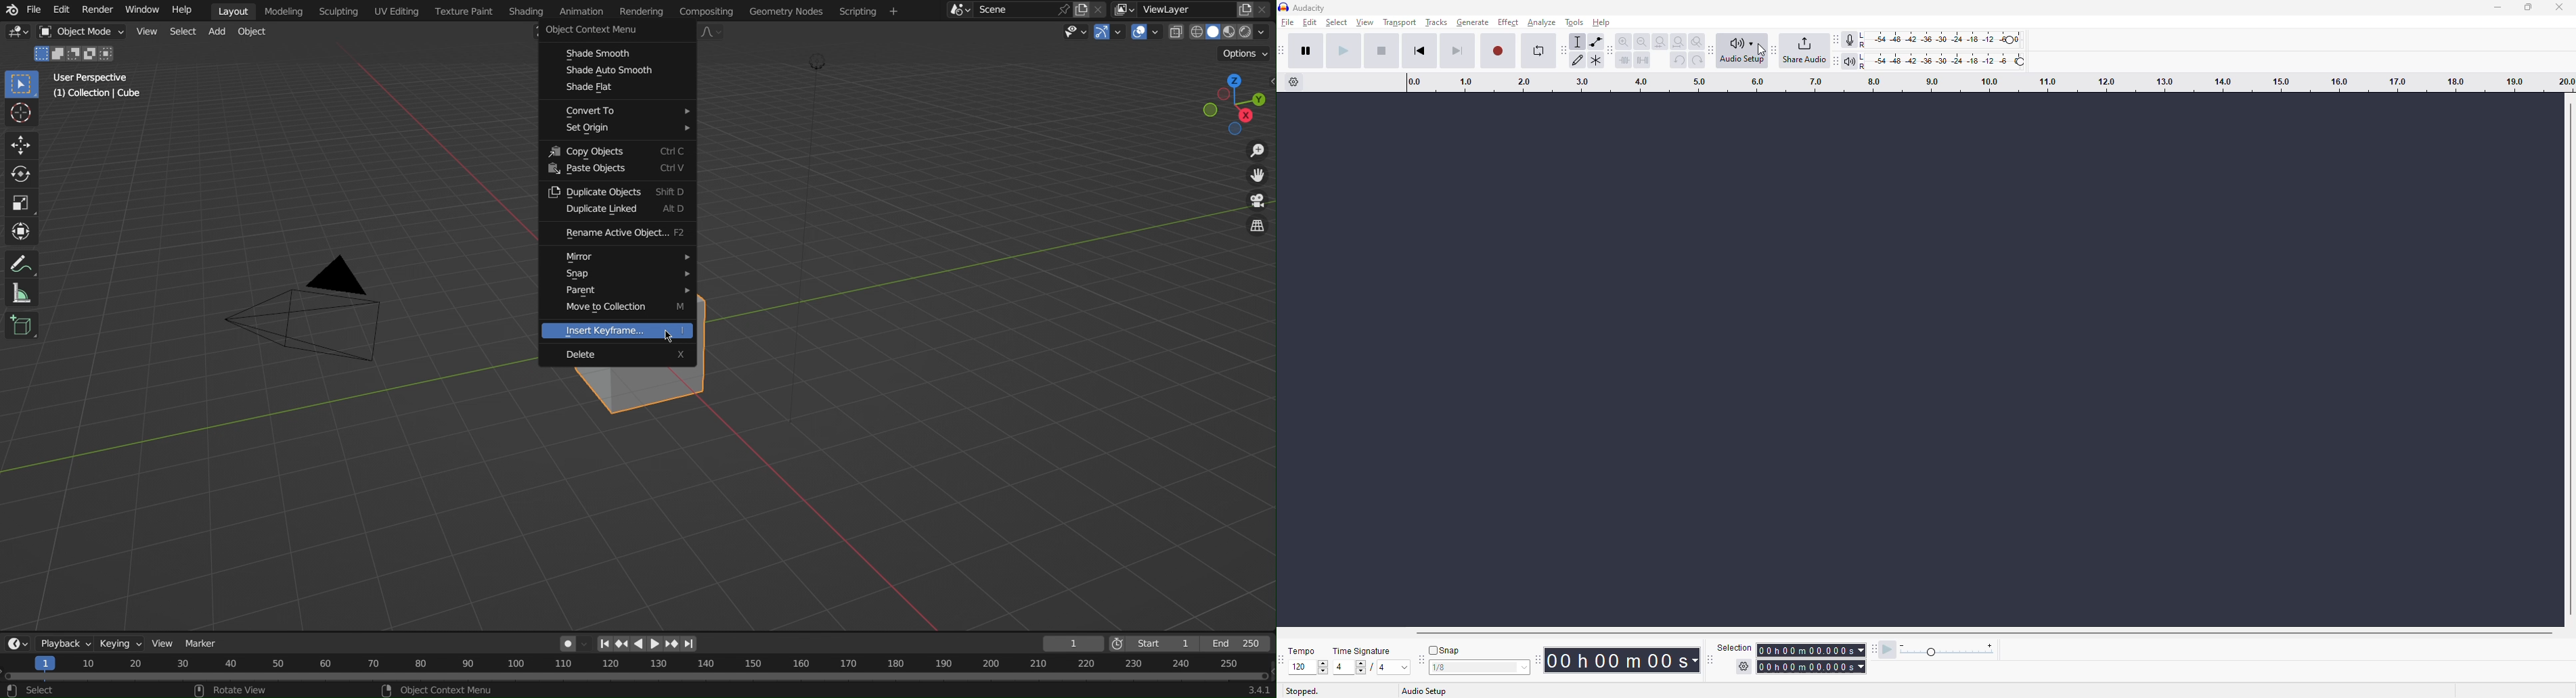  What do you see at coordinates (1256, 176) in the screenshot?
I see `Move View` at bounding box center [1256, 176].